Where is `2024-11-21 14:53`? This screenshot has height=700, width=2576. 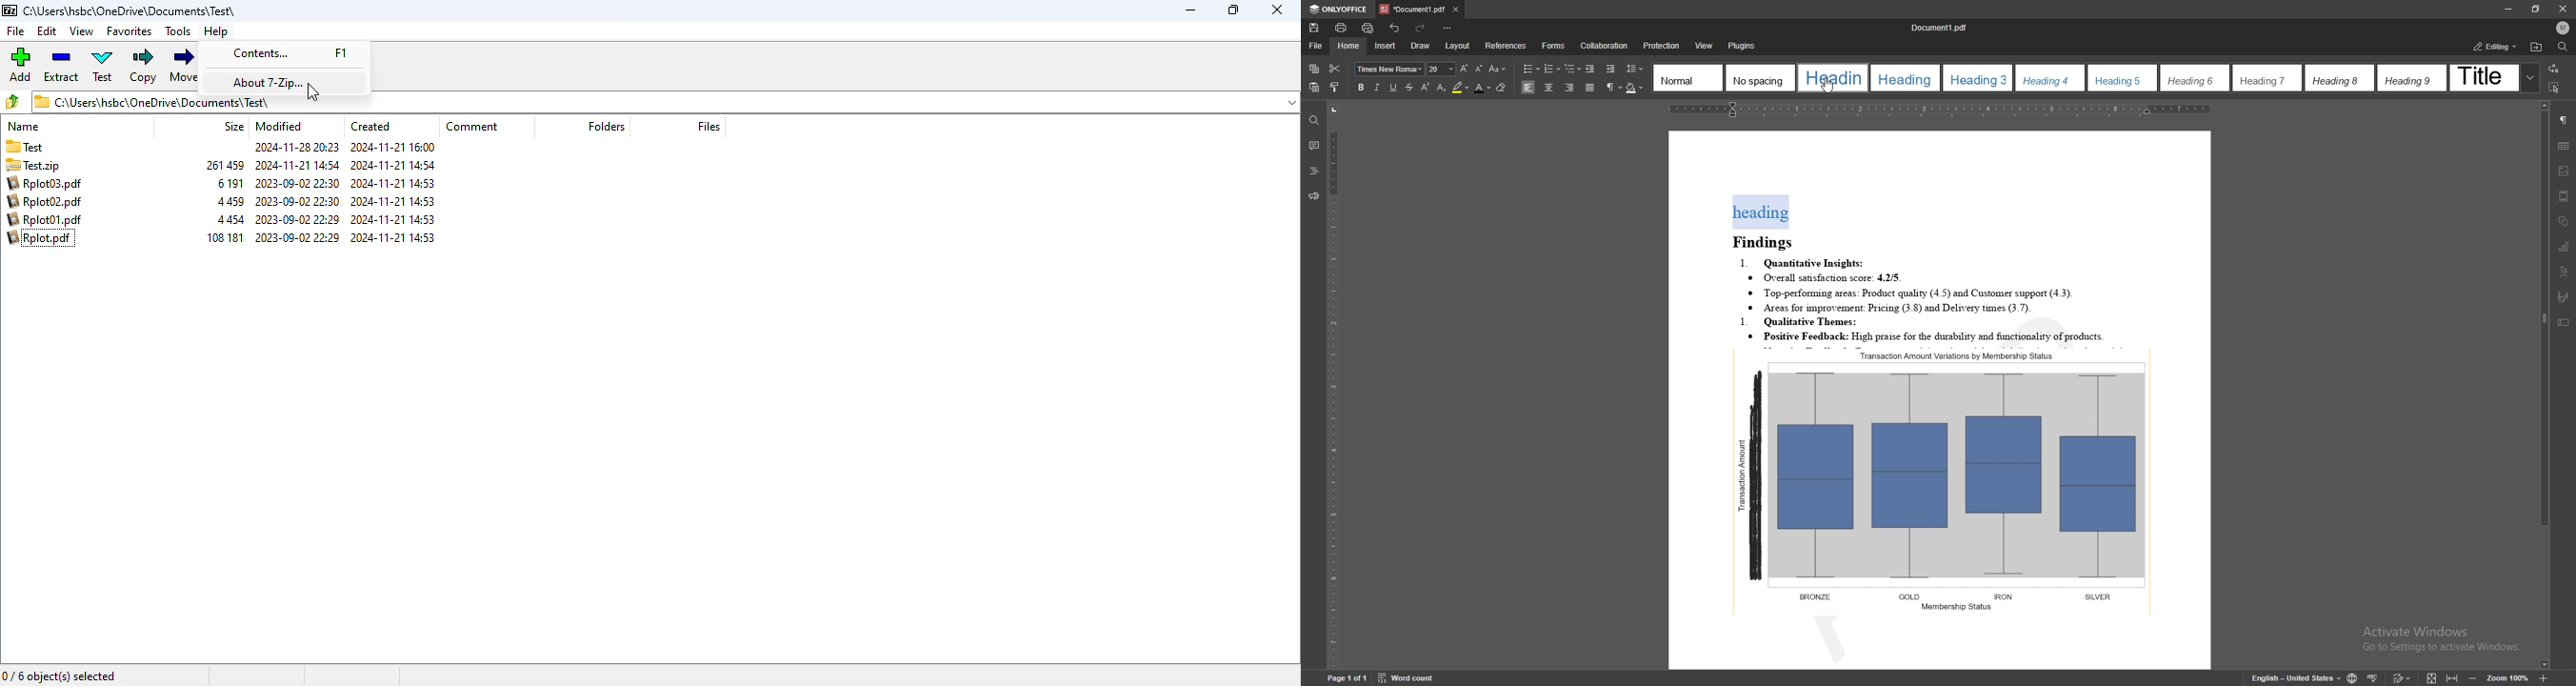 2024-11-21 14:53 is located at coordinates (394, 202).